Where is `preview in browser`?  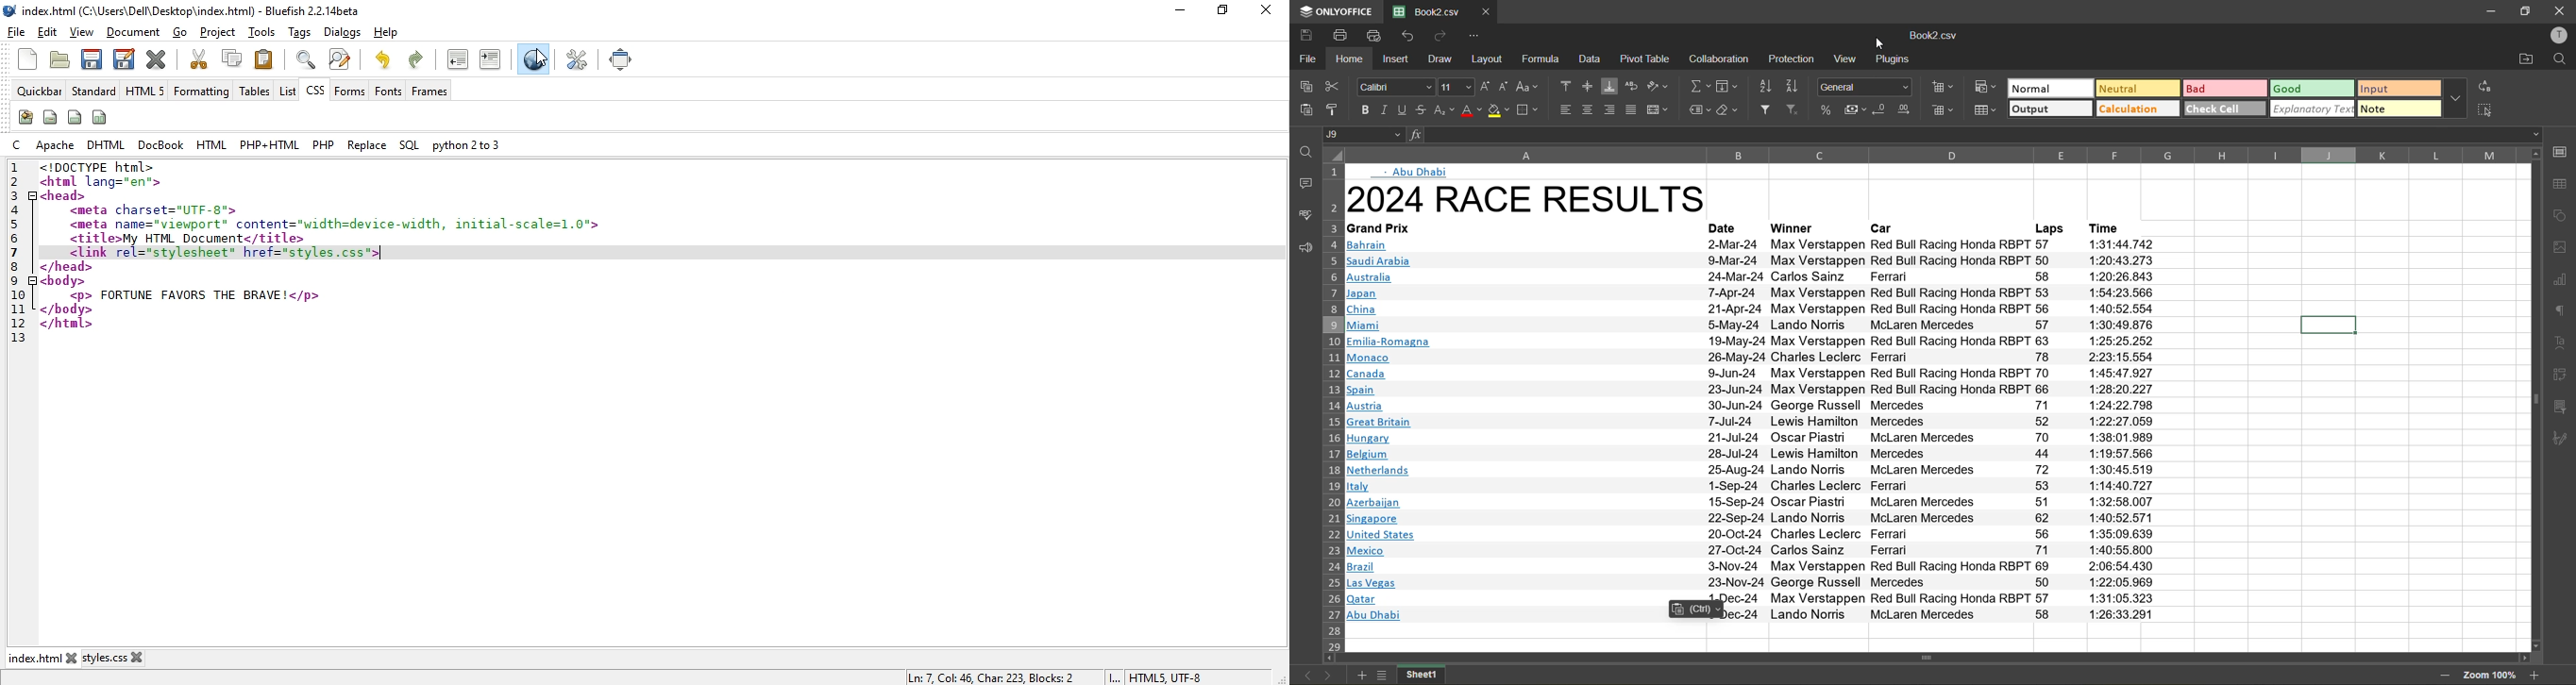 preview in browser is located at coordinates (533, 61).